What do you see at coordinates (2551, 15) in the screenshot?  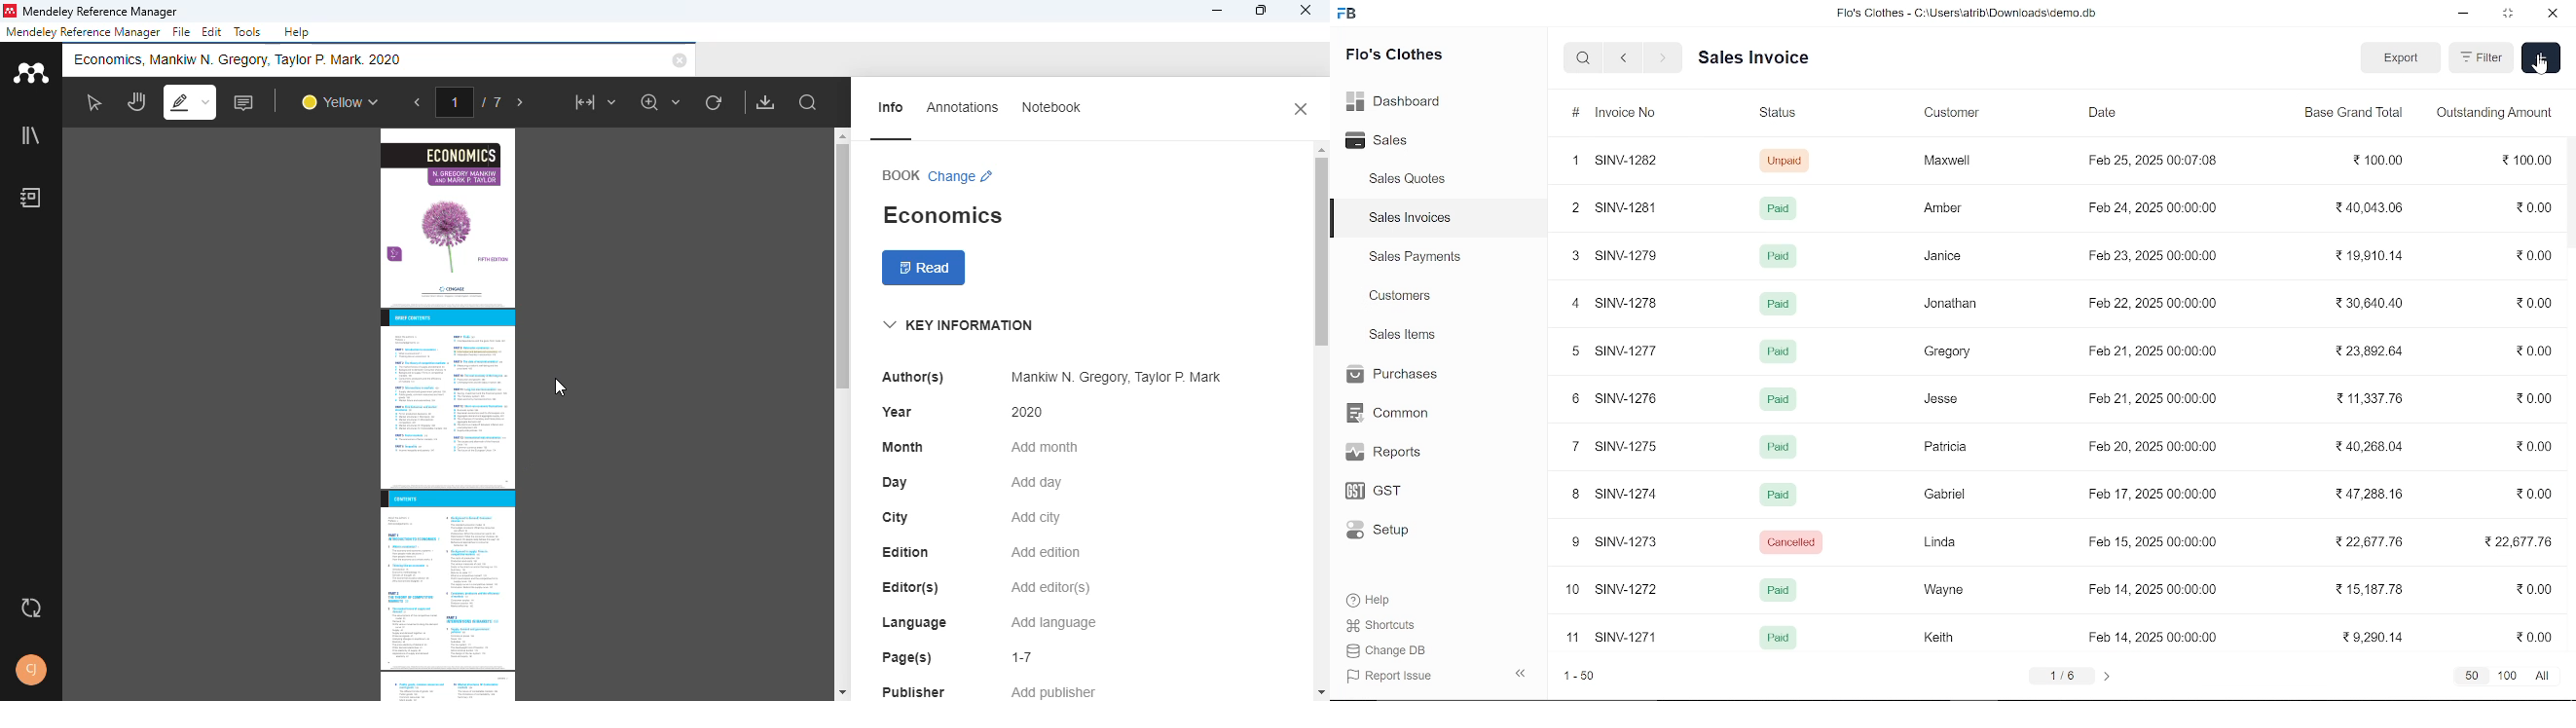 I see `close` at bounding box center [2551, 15].